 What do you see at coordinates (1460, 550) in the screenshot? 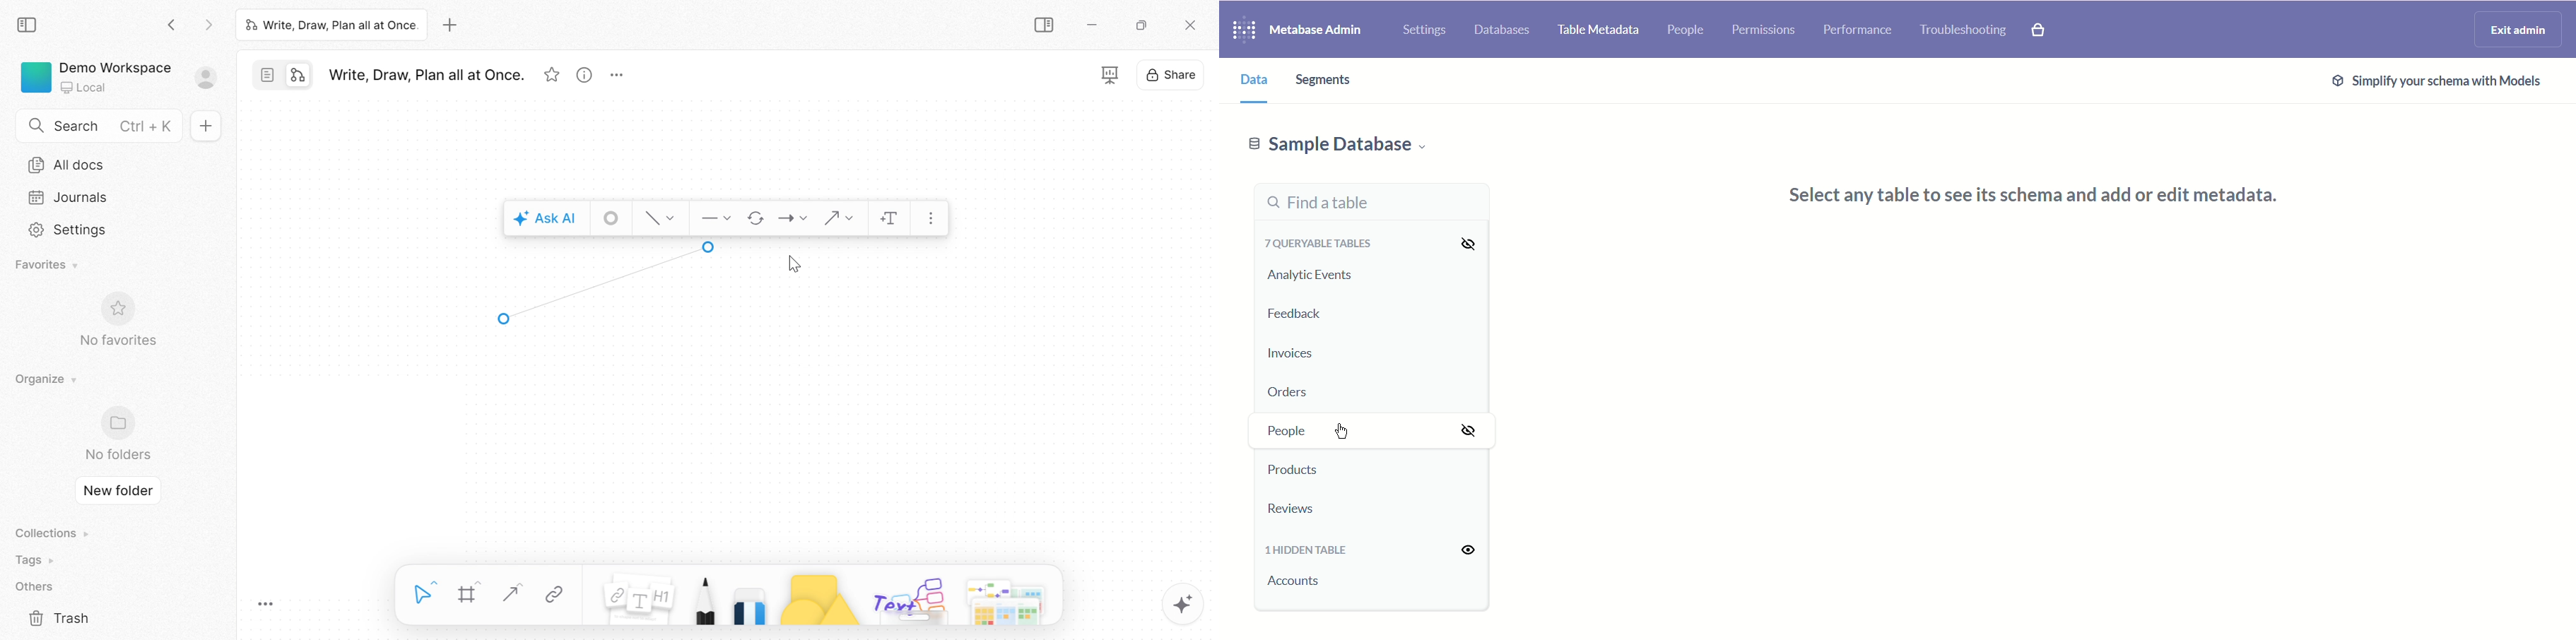
I see `Unhide` at bounding box center [1460, 550].